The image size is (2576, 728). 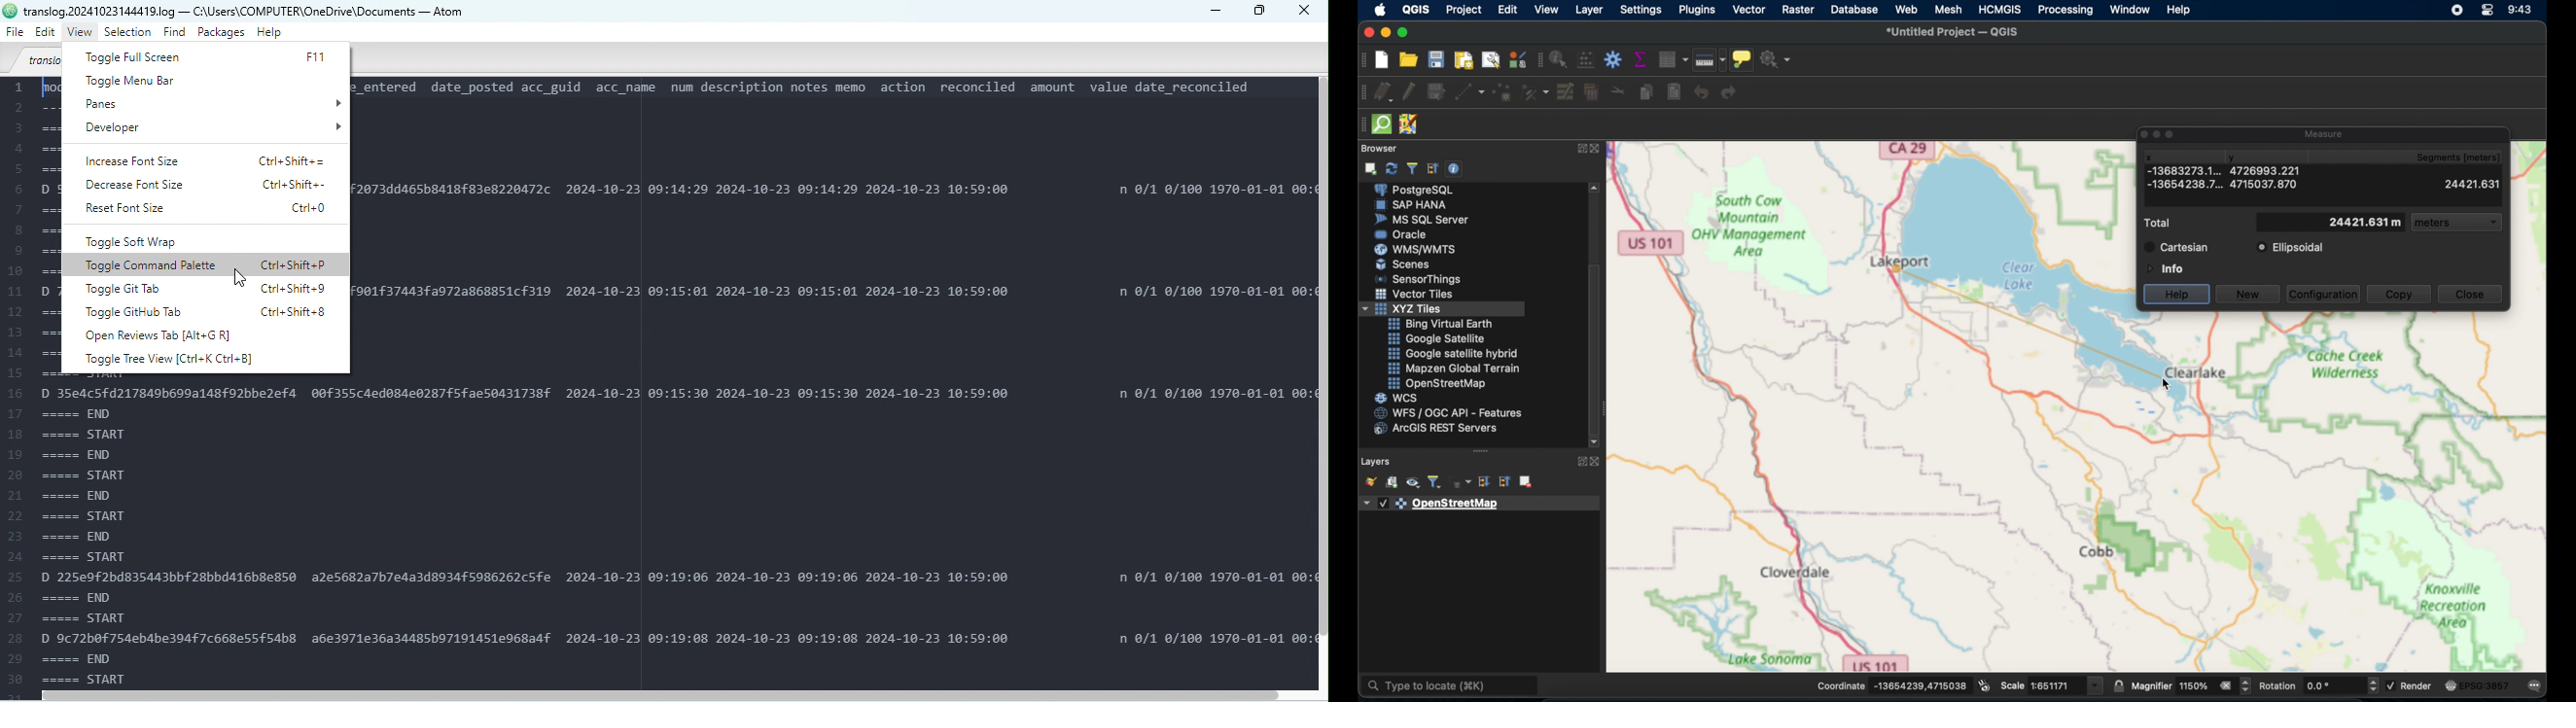 What do you see at coordinates (1382, 124) in the screenshot?
I see `quicksom` at bounding box center [1382, 124].